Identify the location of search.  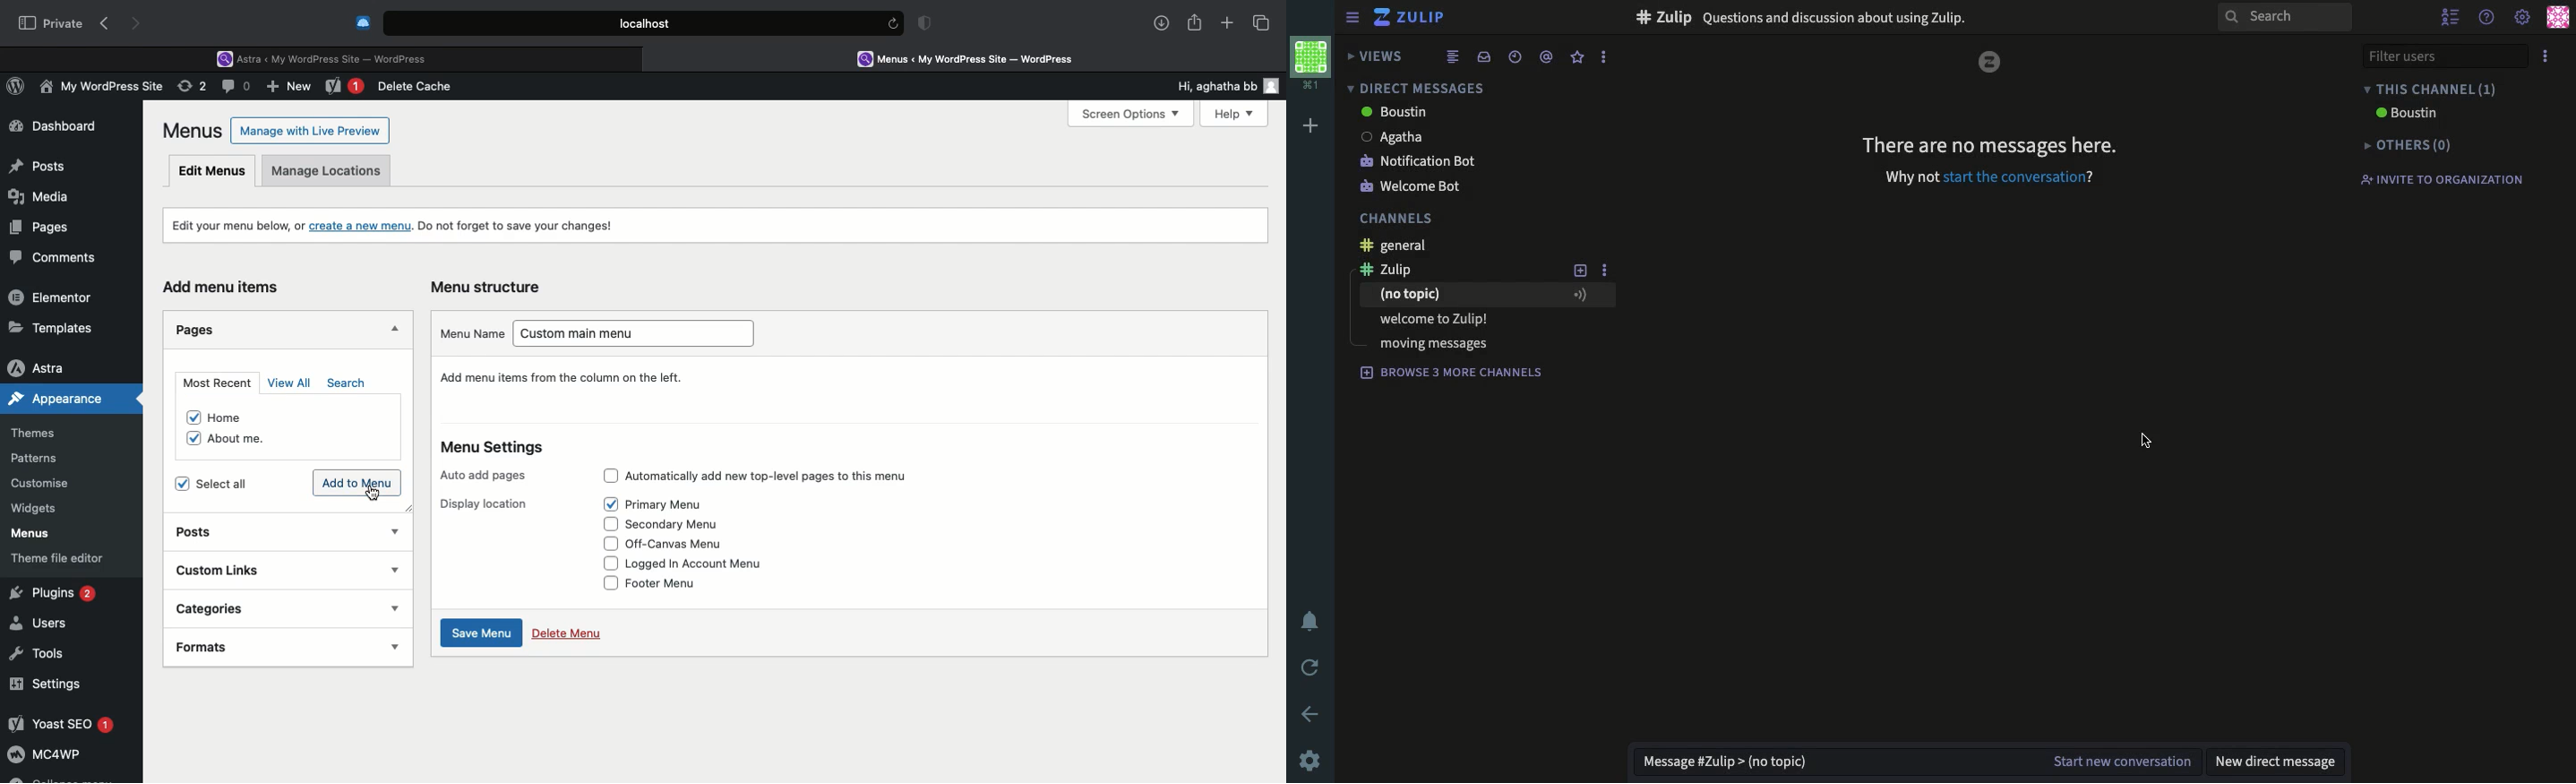
(2284, 18).